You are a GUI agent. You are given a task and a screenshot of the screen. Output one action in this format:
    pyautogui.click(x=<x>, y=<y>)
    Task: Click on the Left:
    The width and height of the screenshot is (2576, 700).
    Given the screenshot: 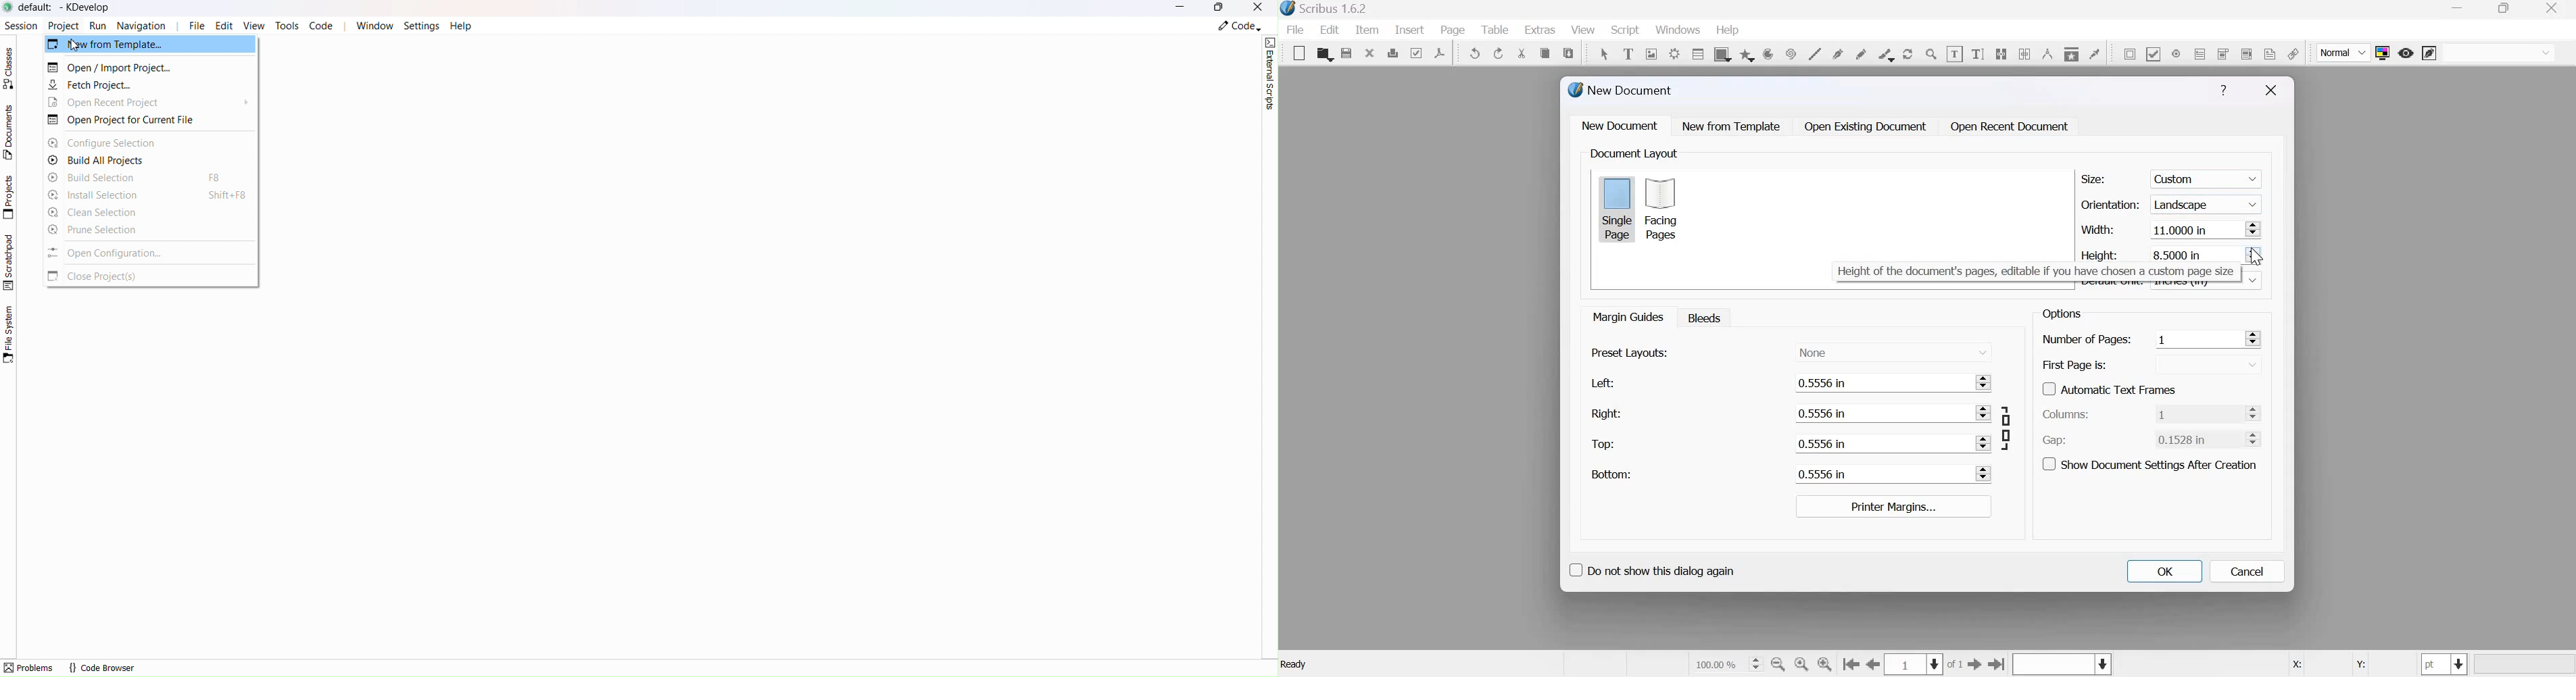 What is the action you would take?
    pyautogui.click(x=1601, y=383)
    